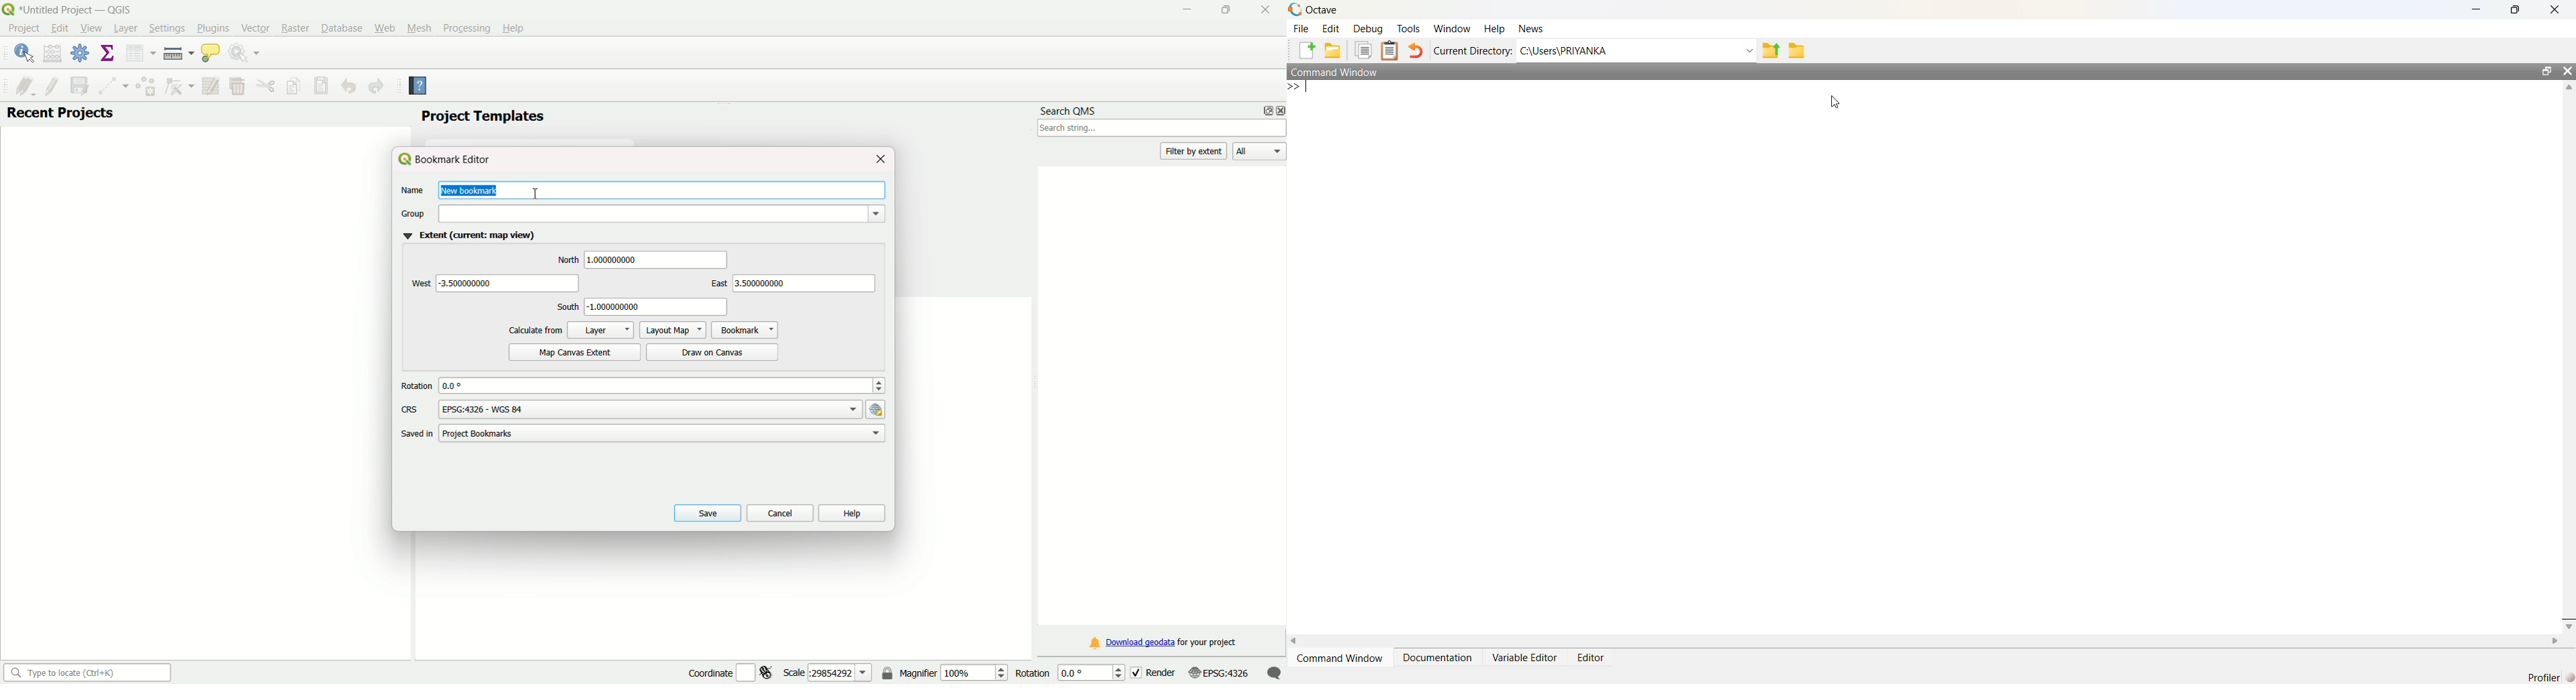 The height and width of the screenshot is (700, 2576). I want to click on Close, so click(1262, 10).